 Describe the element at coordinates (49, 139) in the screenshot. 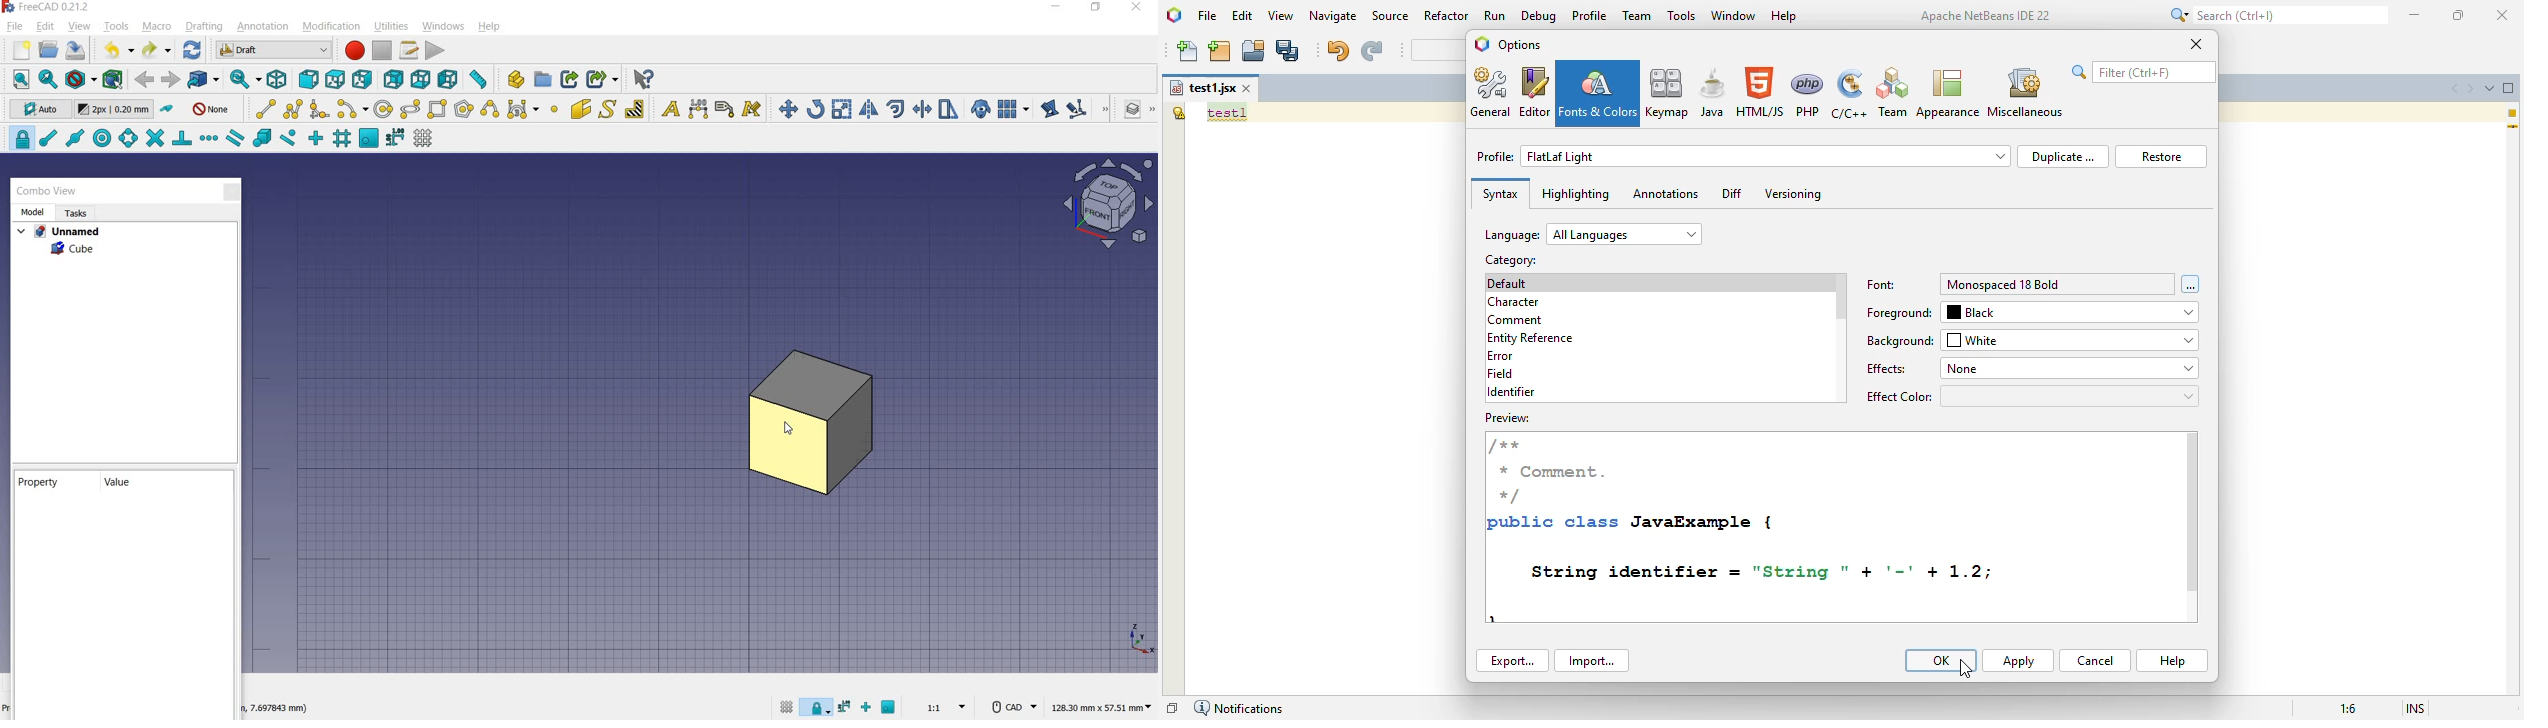

I see `snap endpoint` at that location.